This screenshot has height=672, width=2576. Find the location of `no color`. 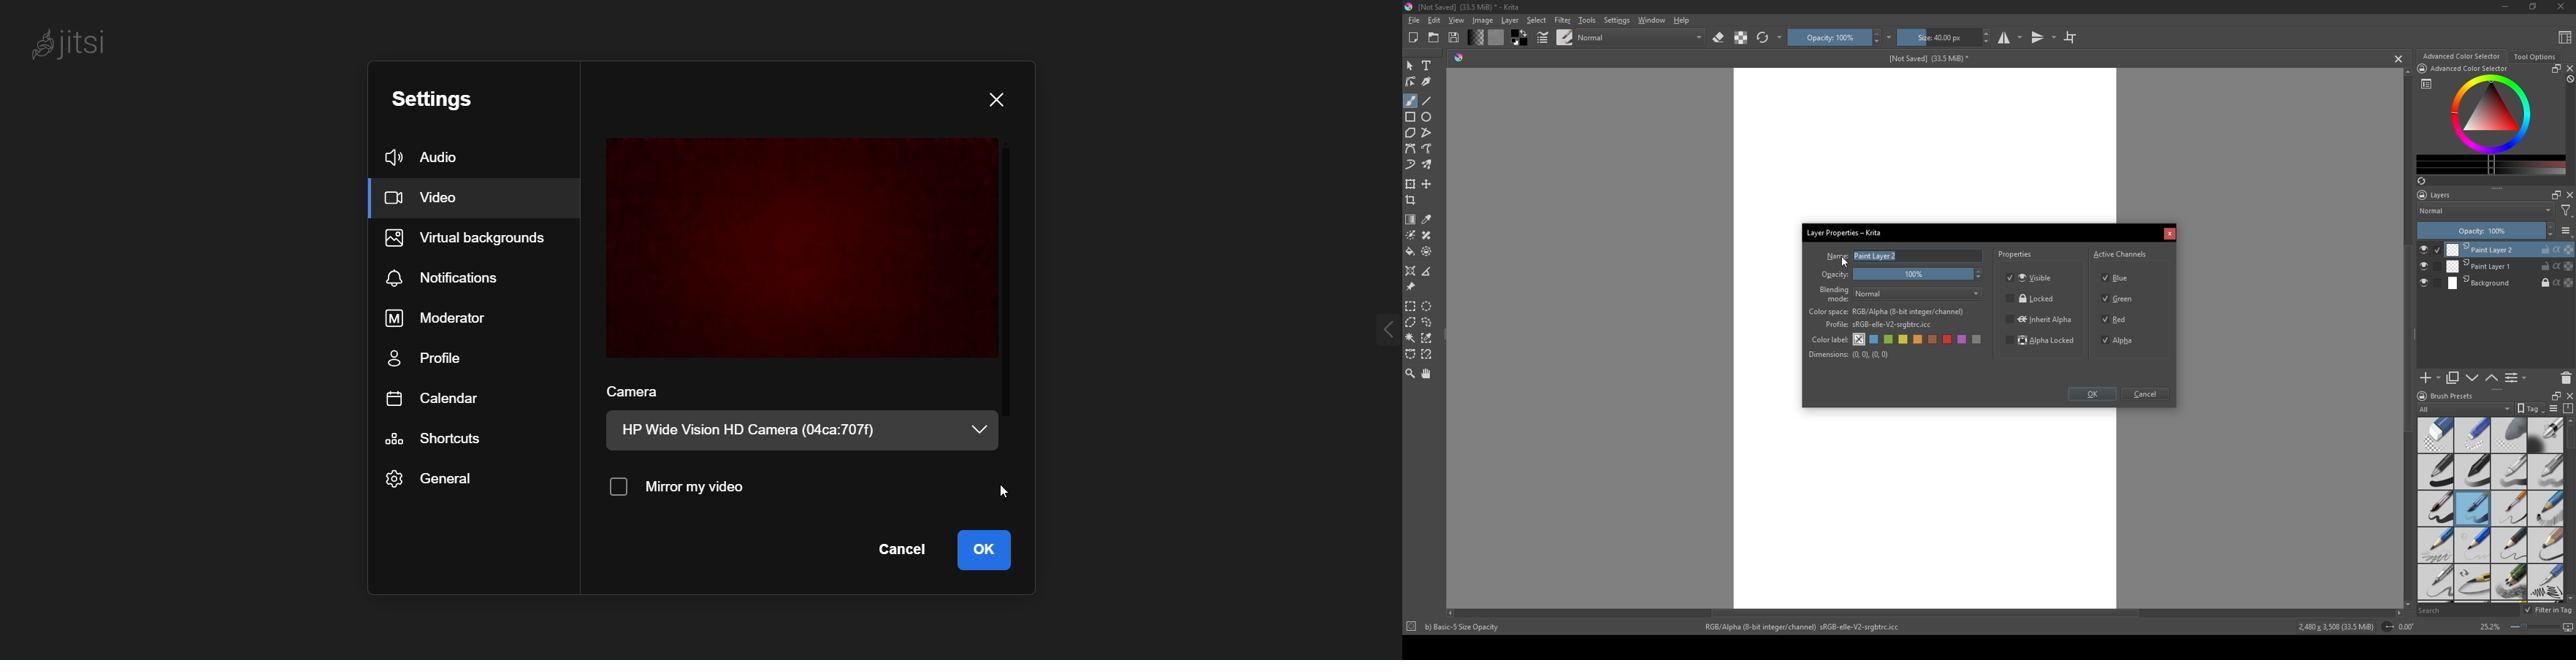

no color is located at coordinates (1860, 339).